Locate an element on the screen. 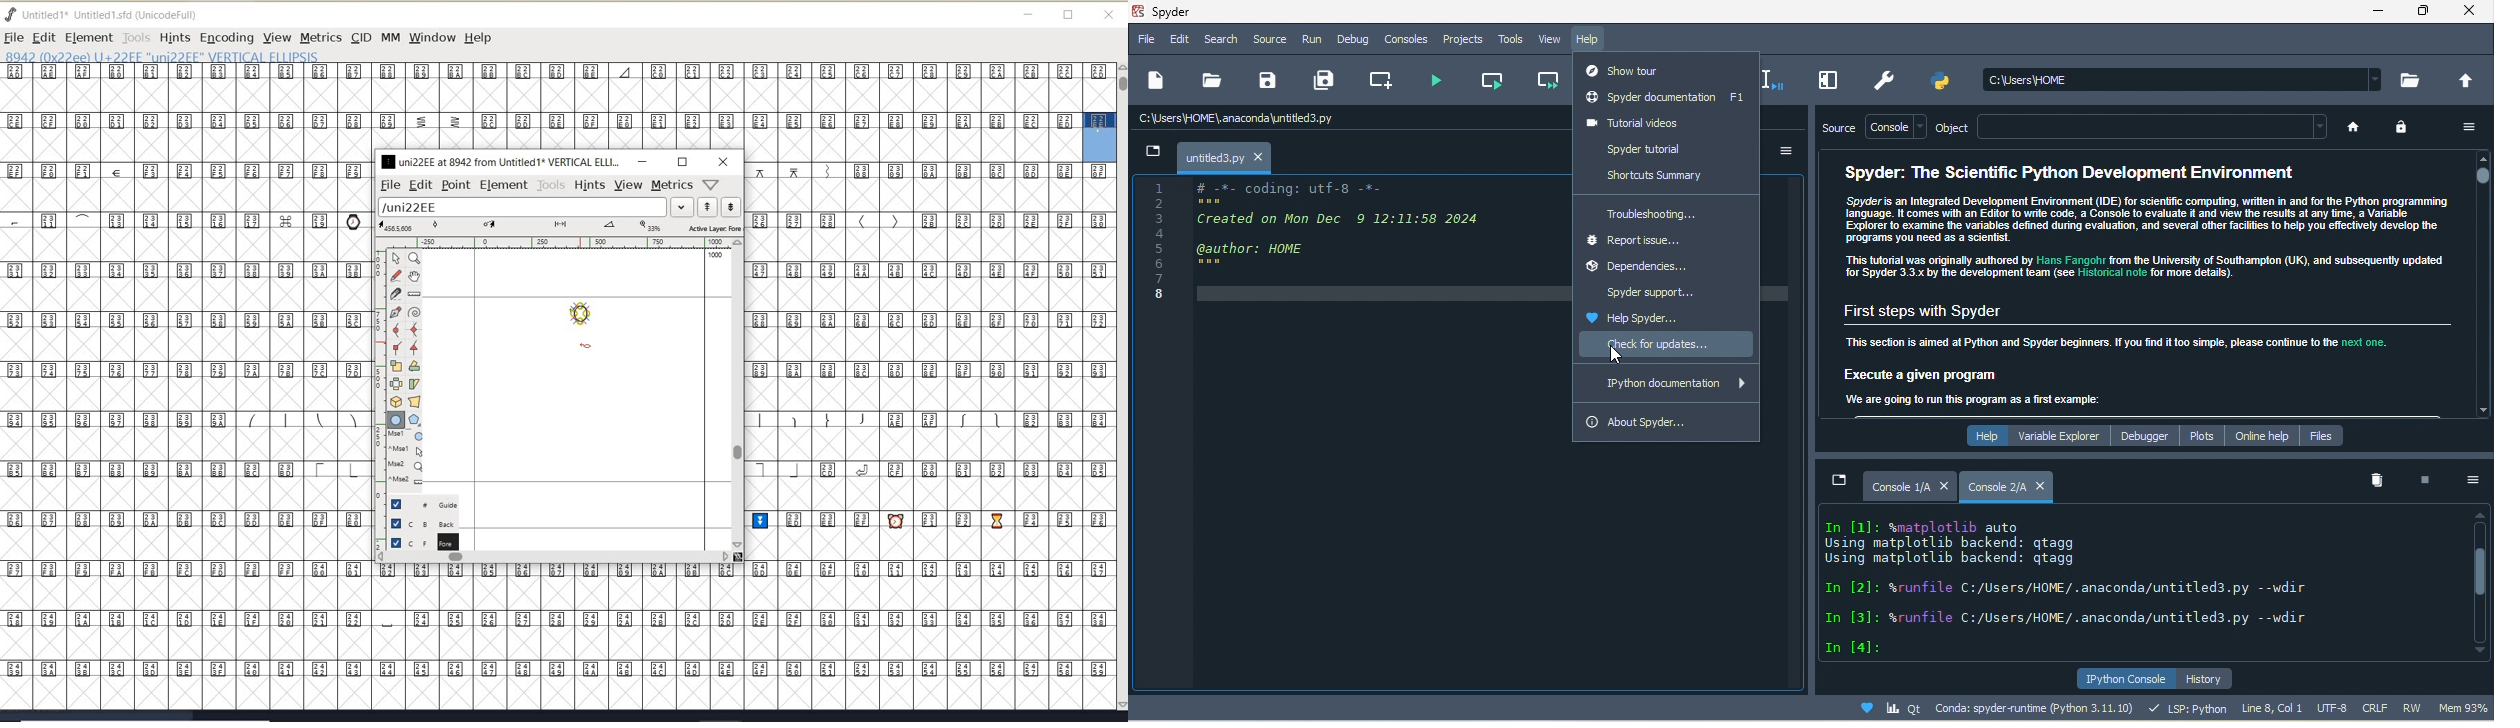 Image resolution: width=2520 pixels, height=728 pixels. scale the selection is located at coordinates (396, 366).